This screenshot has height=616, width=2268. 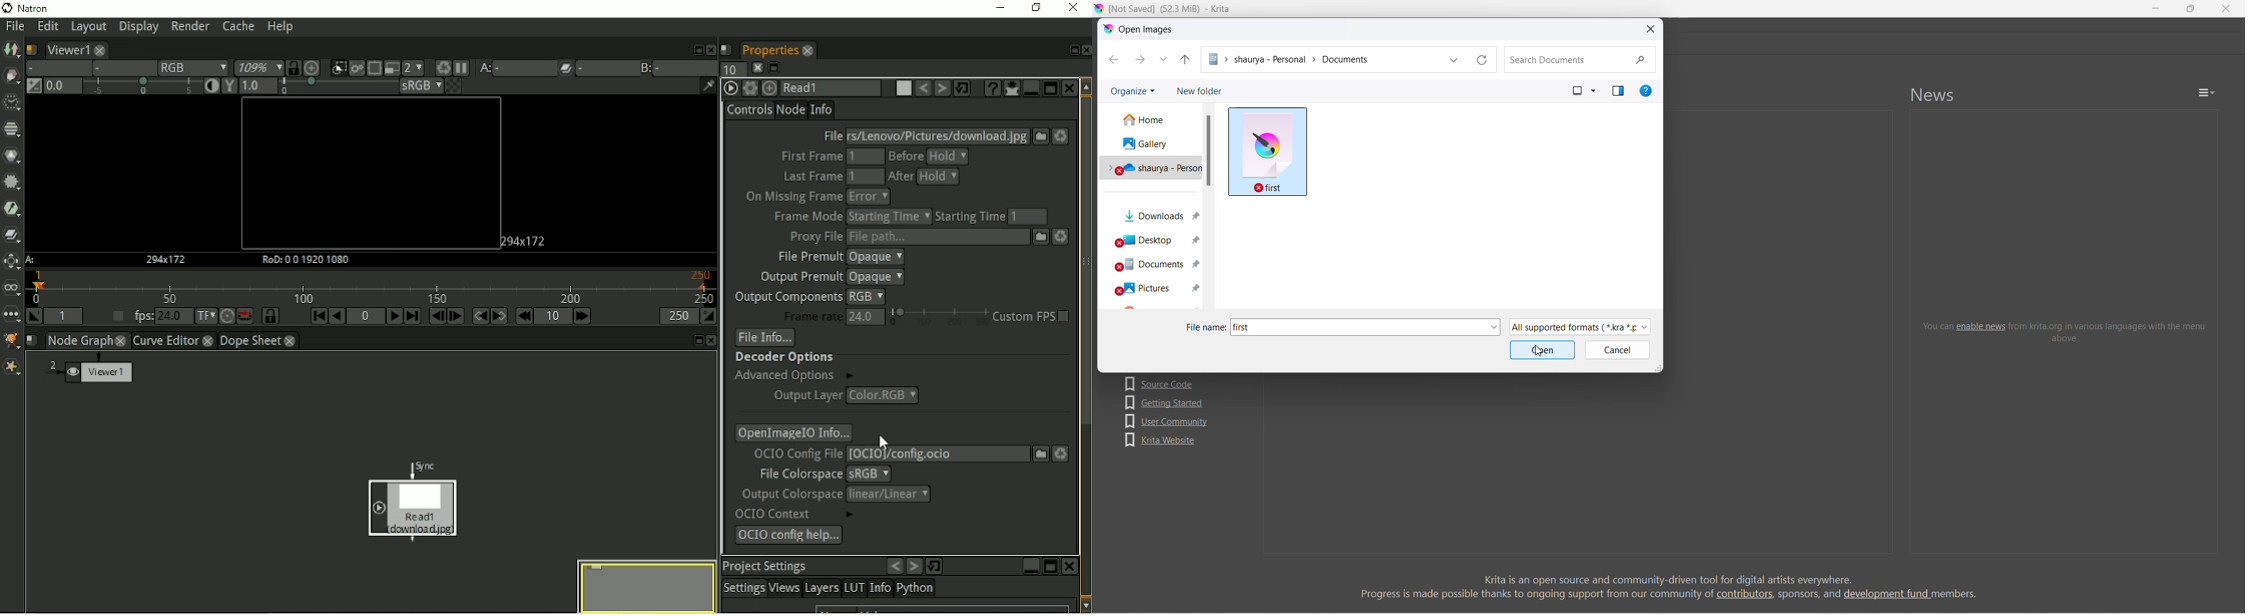 What do you see at coordinates (1267, 152) in the screenshot?
I see `selected file` at bounding box center [1267, 152].